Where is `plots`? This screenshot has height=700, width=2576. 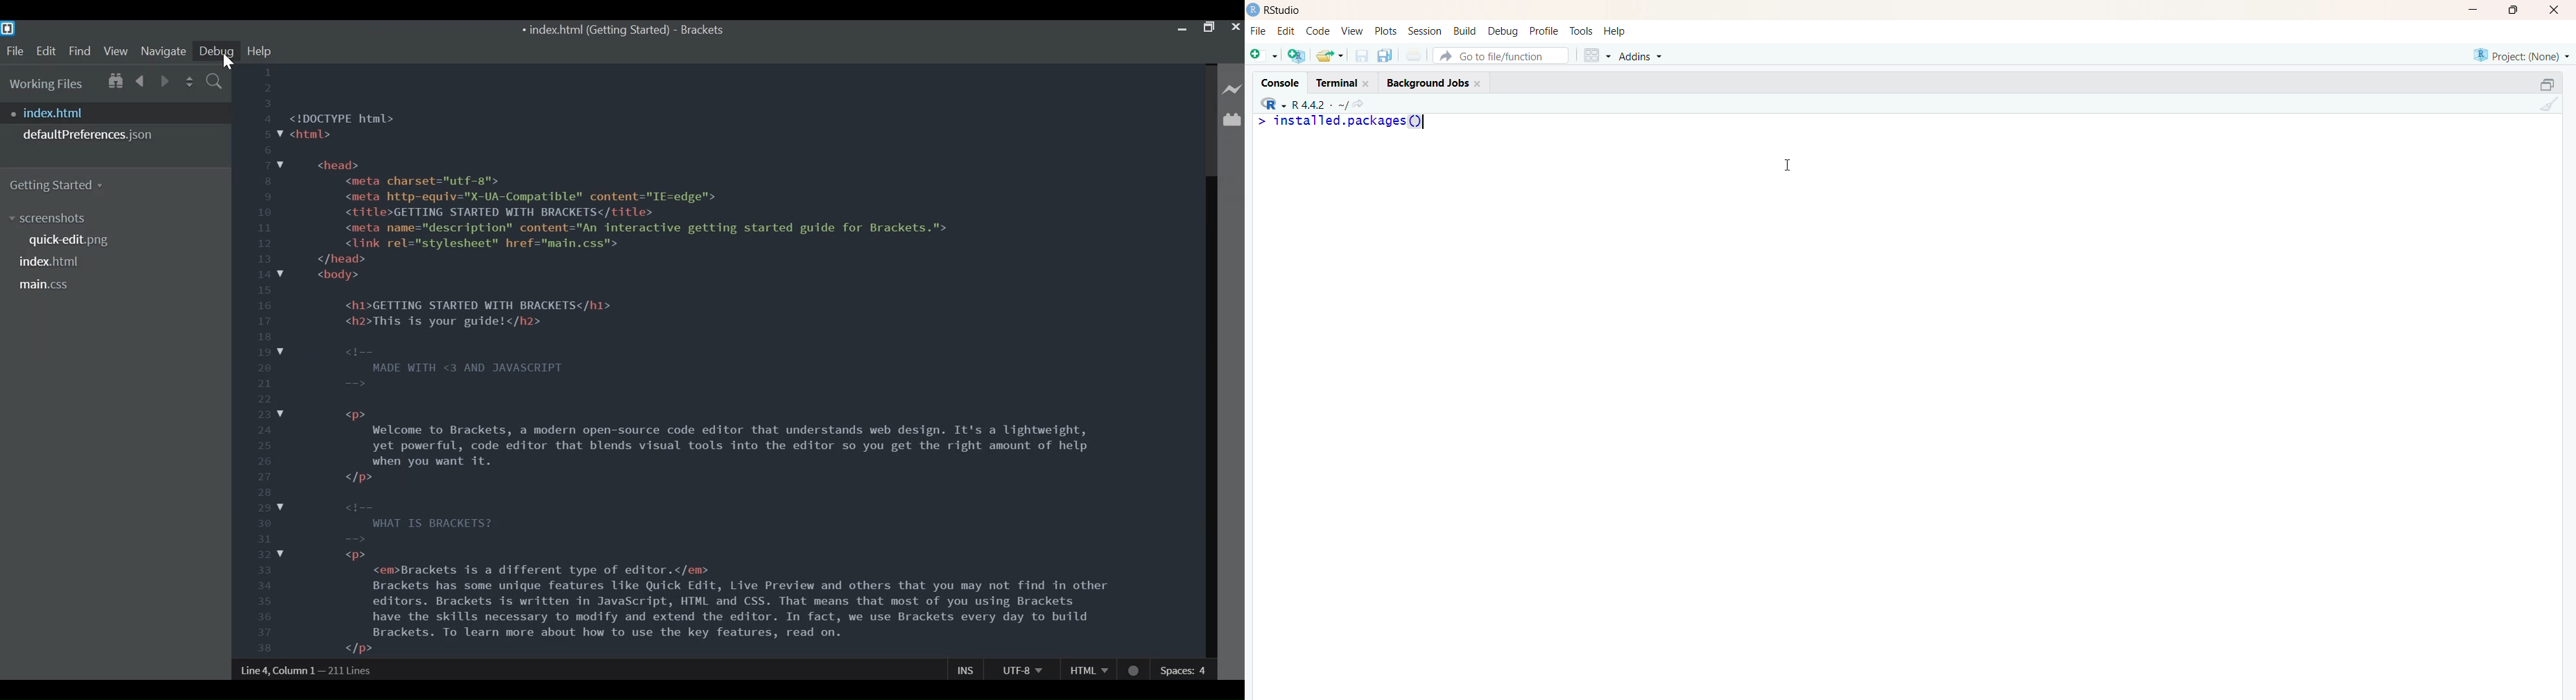 plots is located at coordinates (1384, 30).